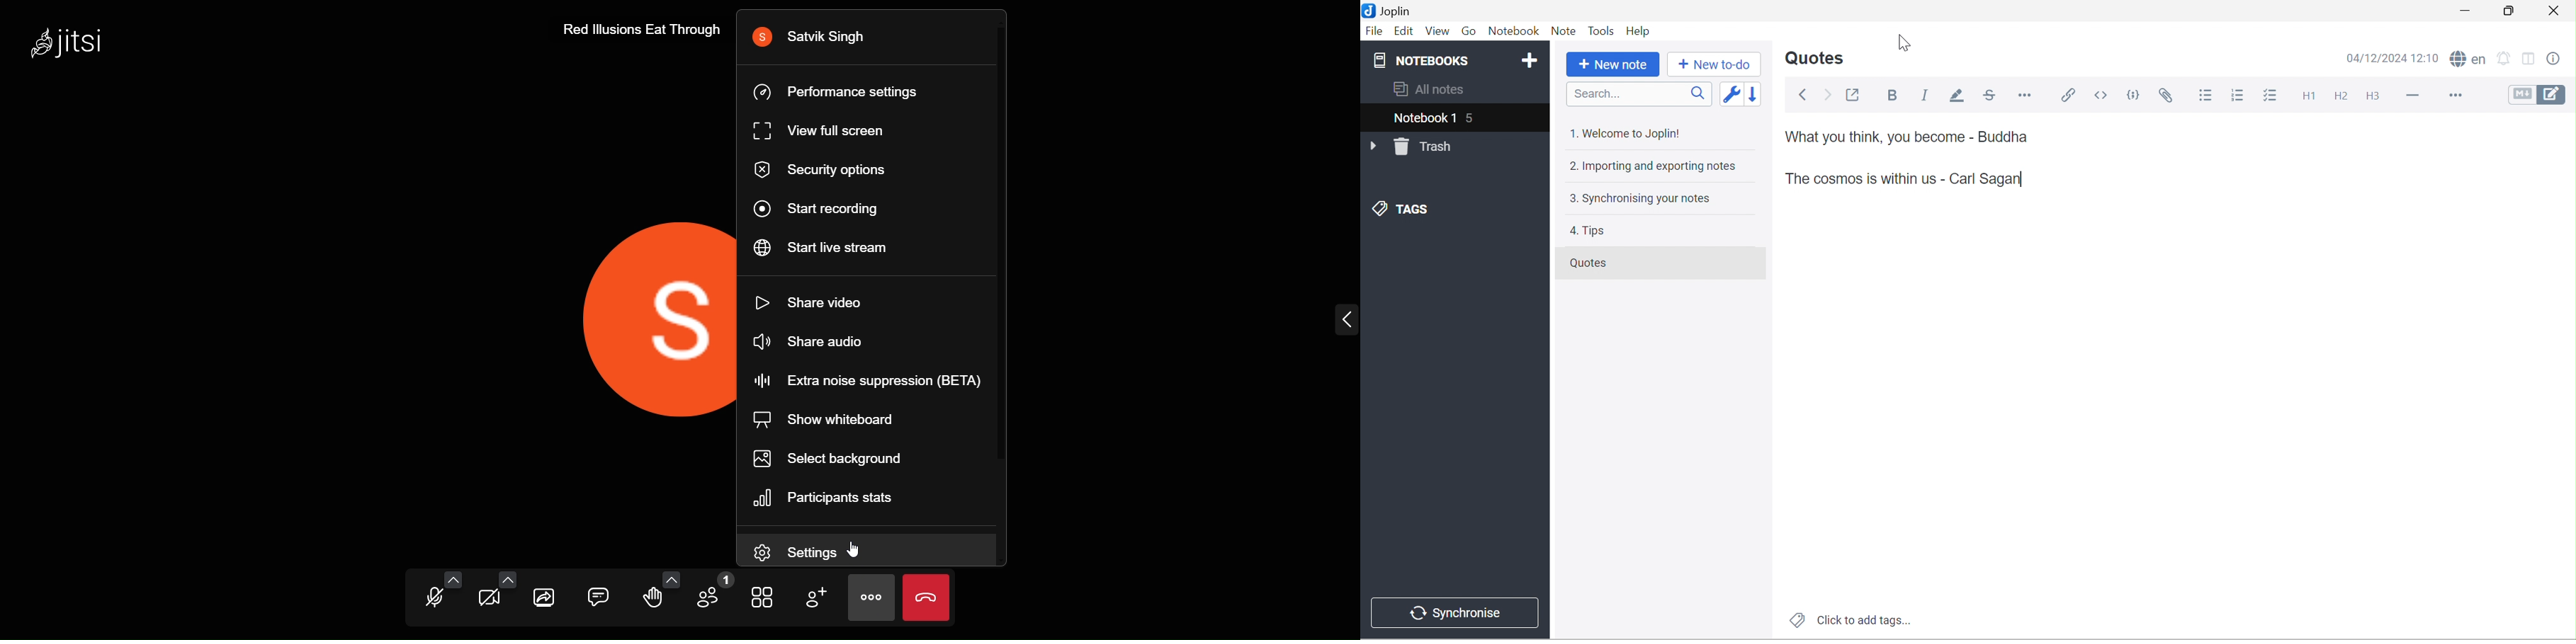 The width and height of the screenshot is (2576, 644). I want to click on more, so click(872, 596).